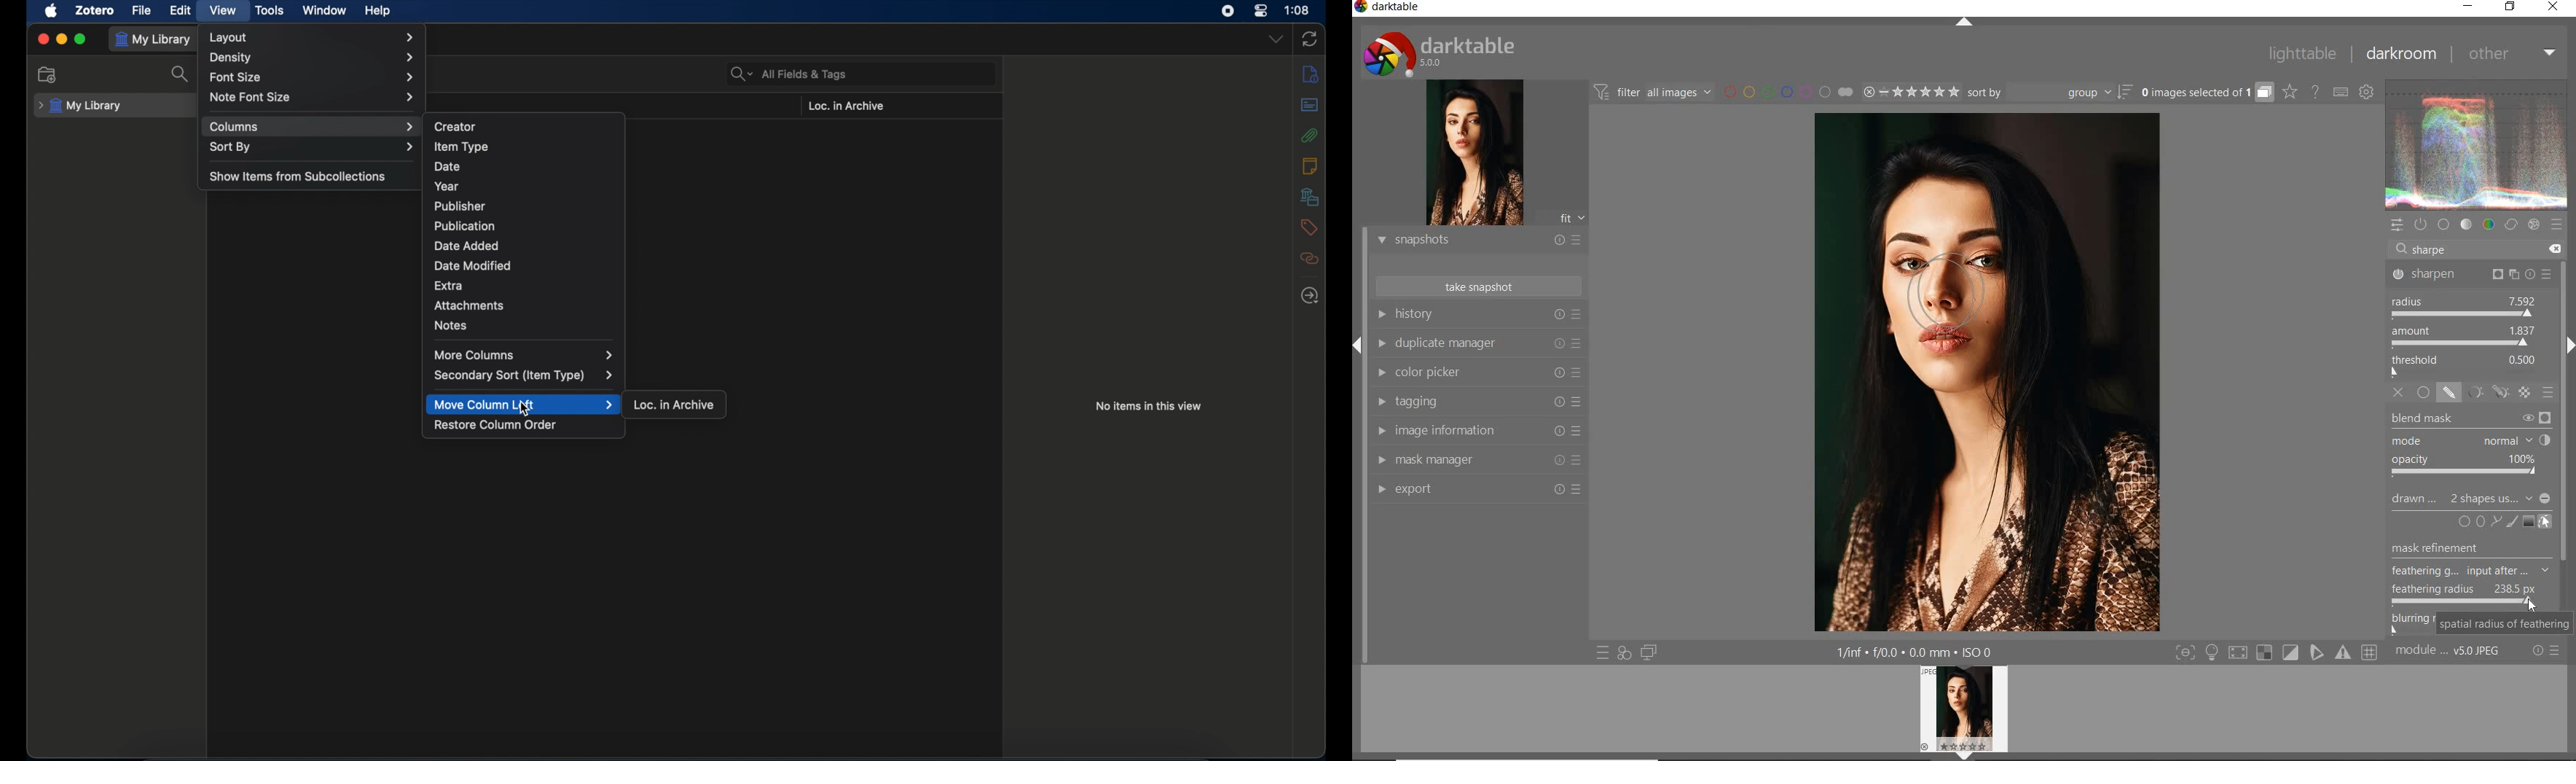 This screenshot has height=784, width=2576. I want to click on snapshots, so click(1475, 241).